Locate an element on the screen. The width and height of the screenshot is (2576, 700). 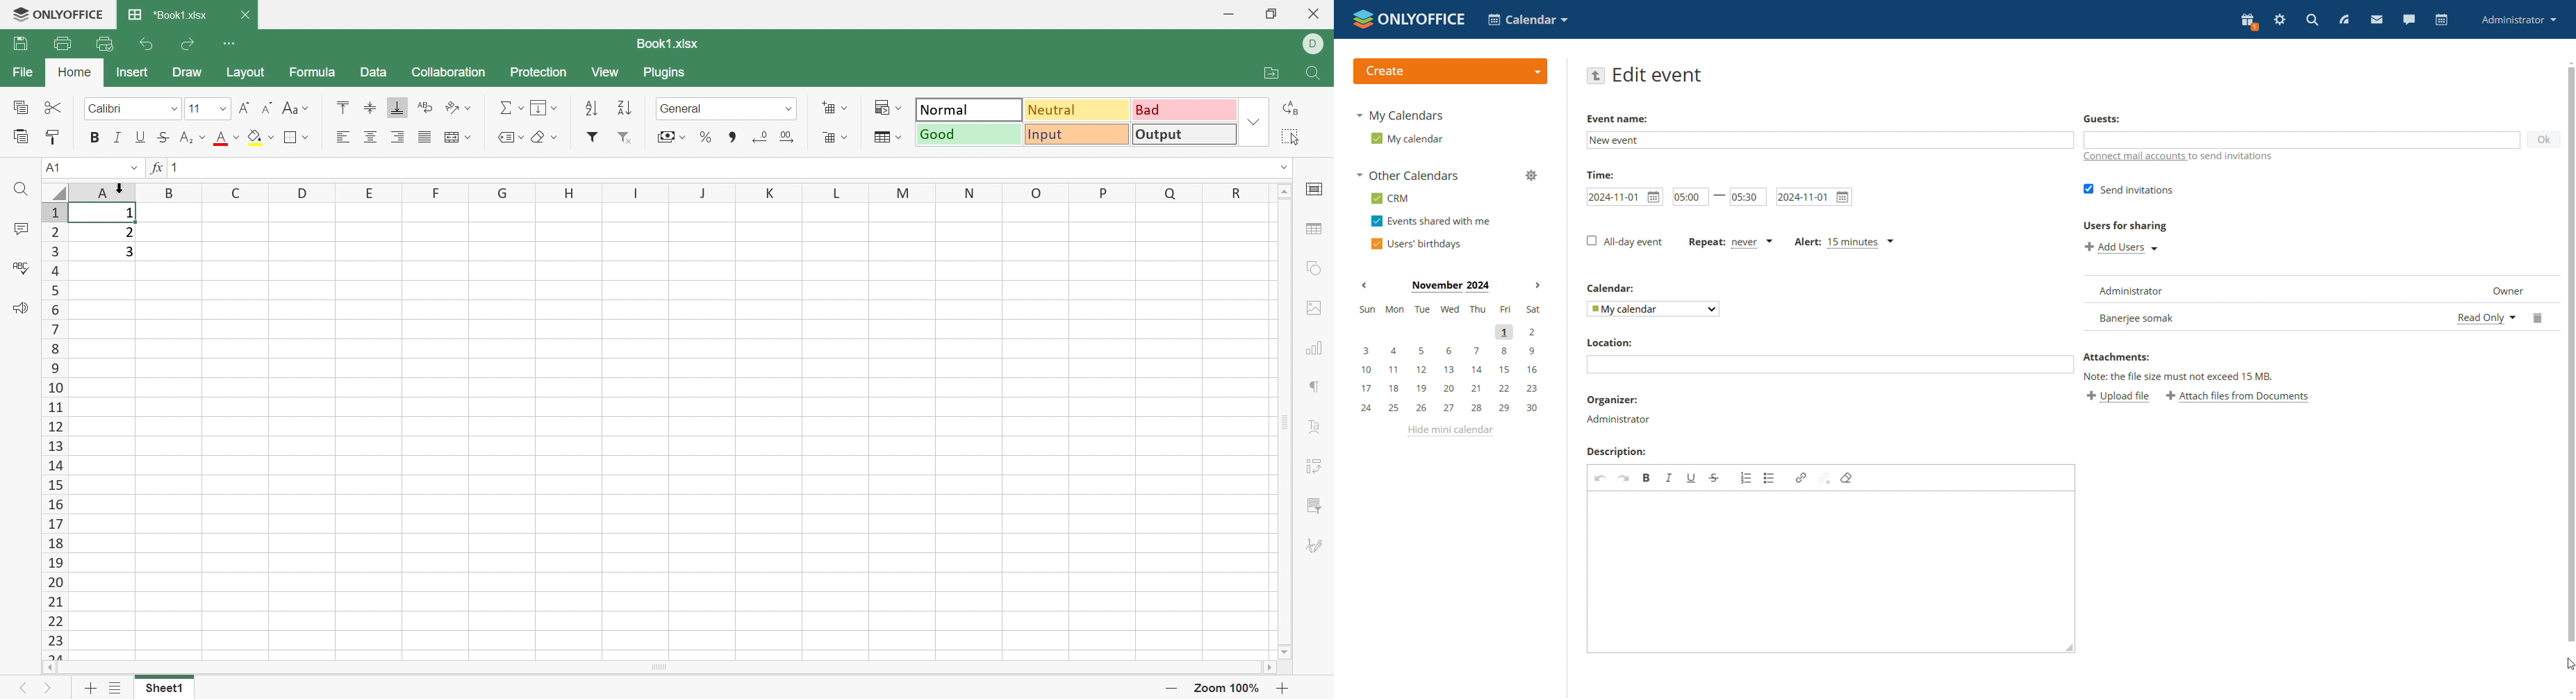
Plugins is located at coordinates (668, 73).